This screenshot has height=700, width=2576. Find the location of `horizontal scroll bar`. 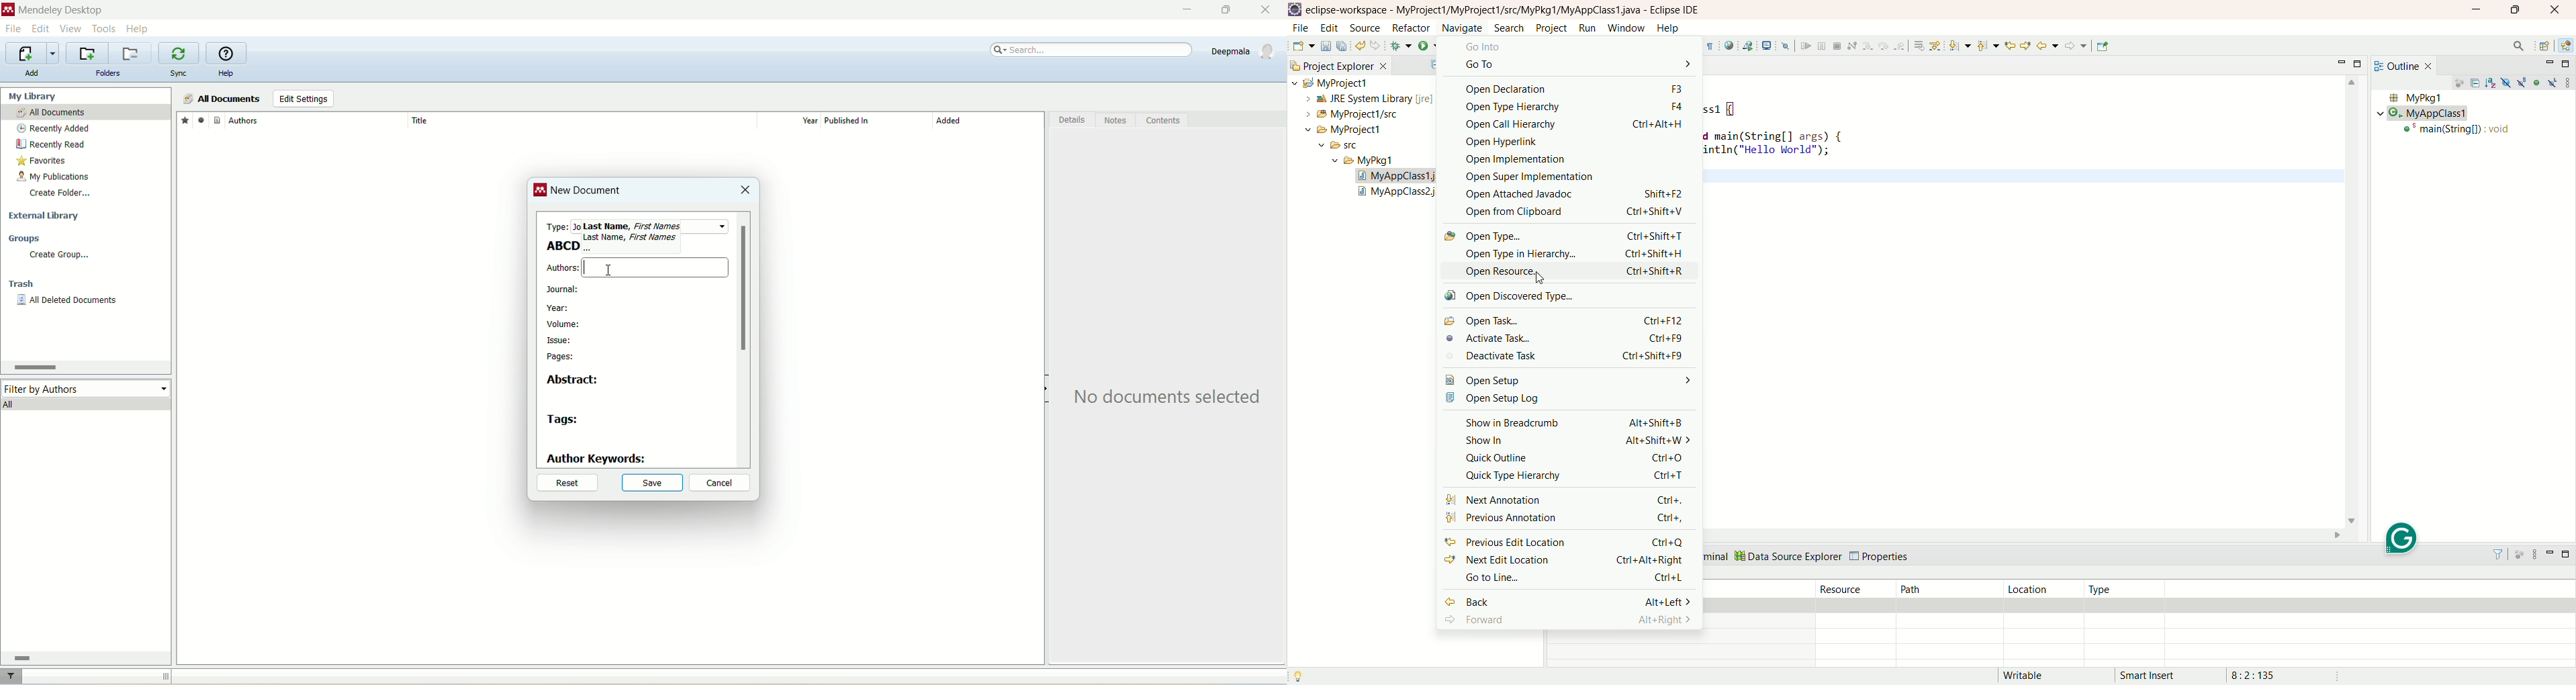

horizontal scroll bar is located at coordinates (83, 658).